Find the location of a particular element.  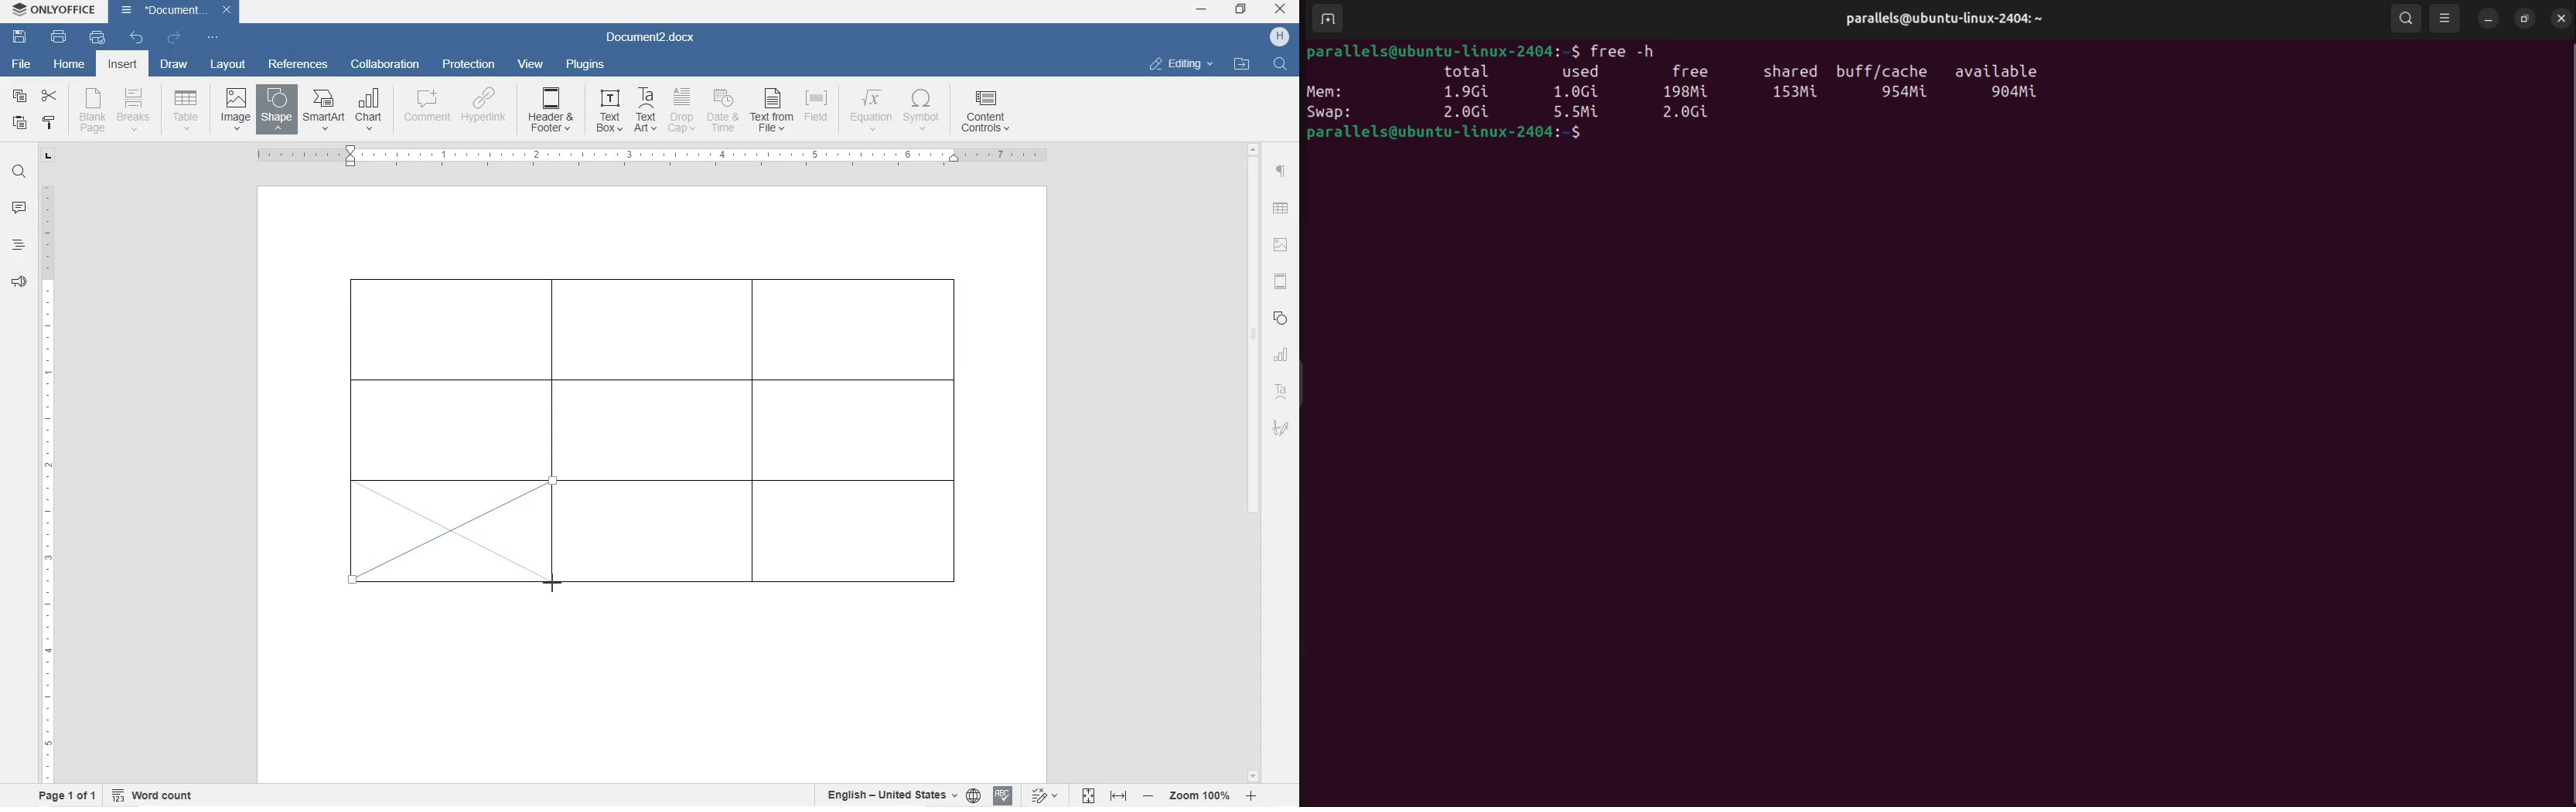

Mem: is located at coordinates (1328, 90).